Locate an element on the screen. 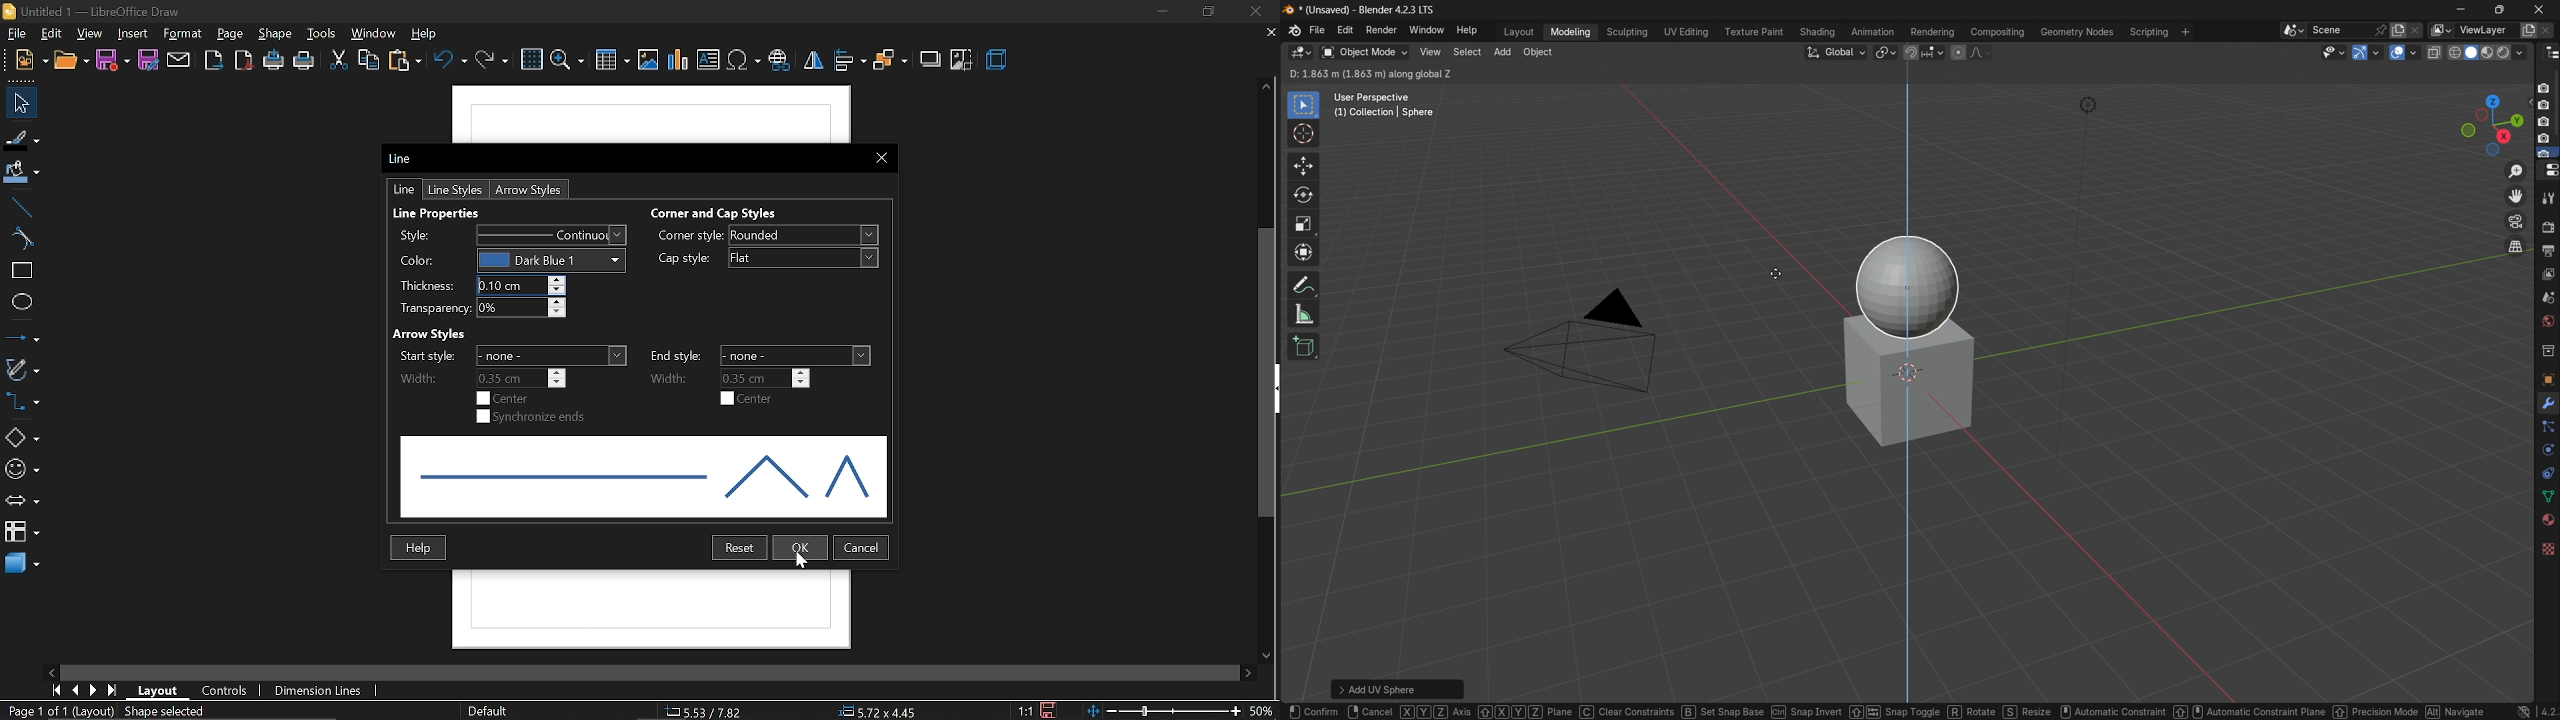 The image size is (2576, 728). ok is located at coordinates (802, 548).